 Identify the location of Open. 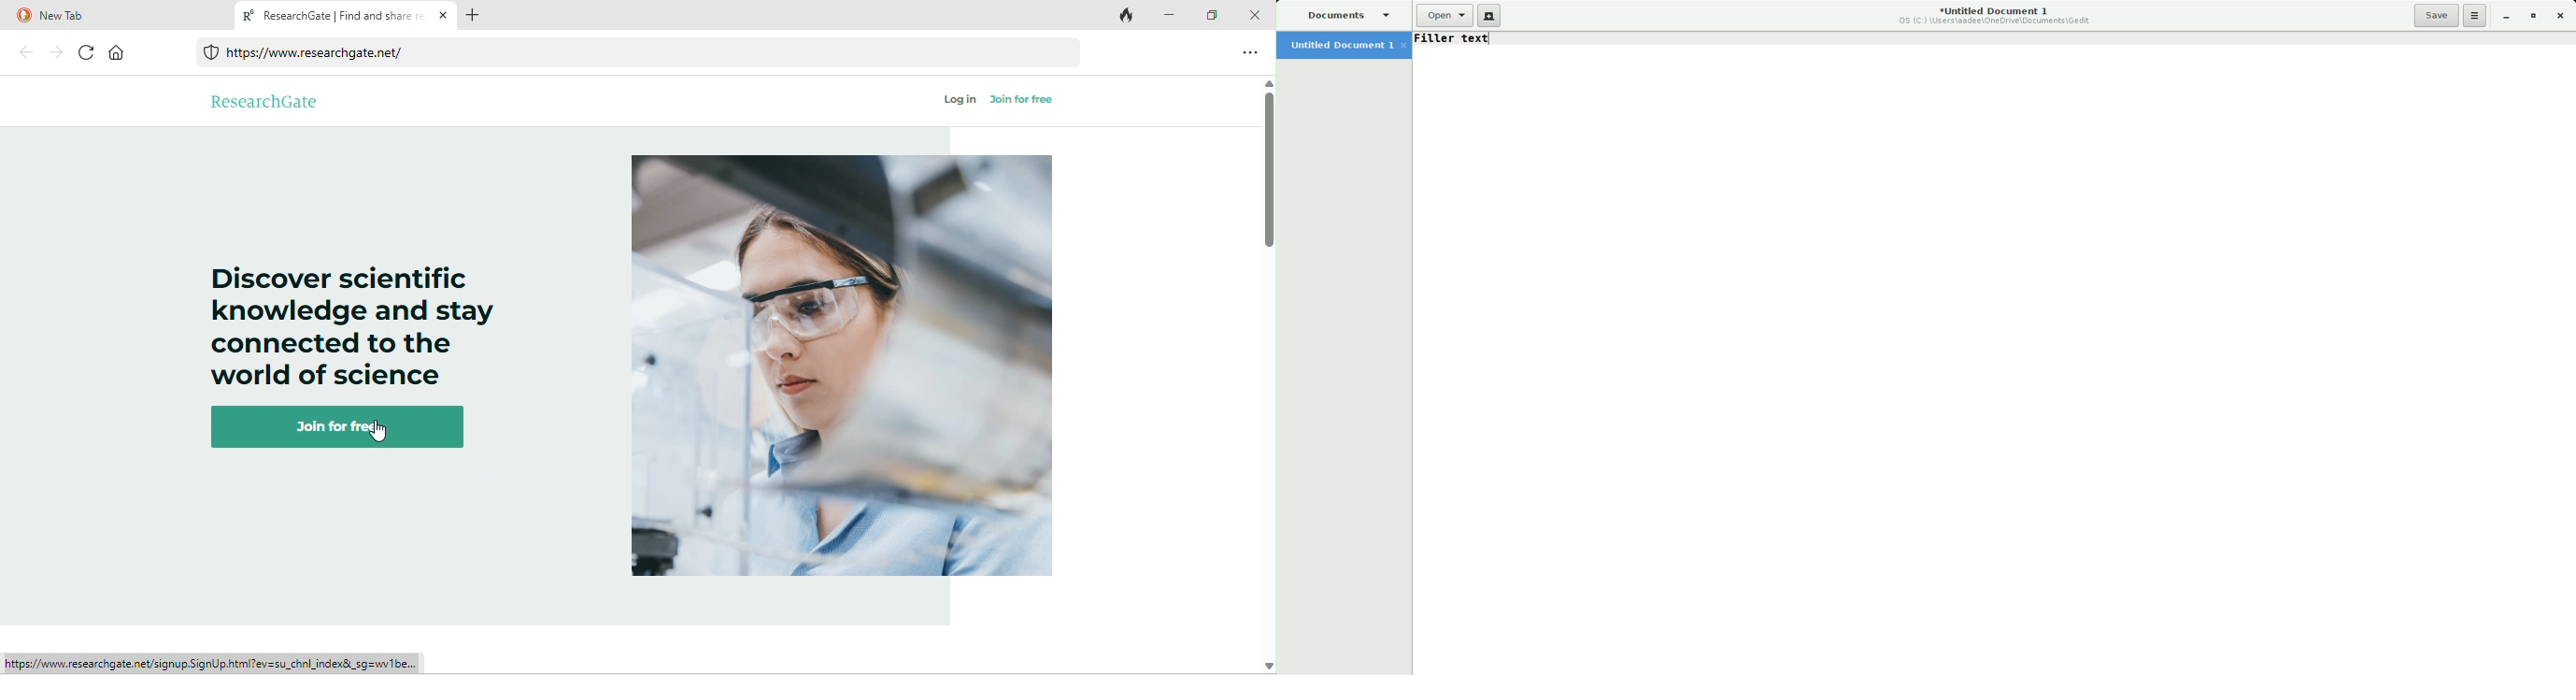
(1442, 16).